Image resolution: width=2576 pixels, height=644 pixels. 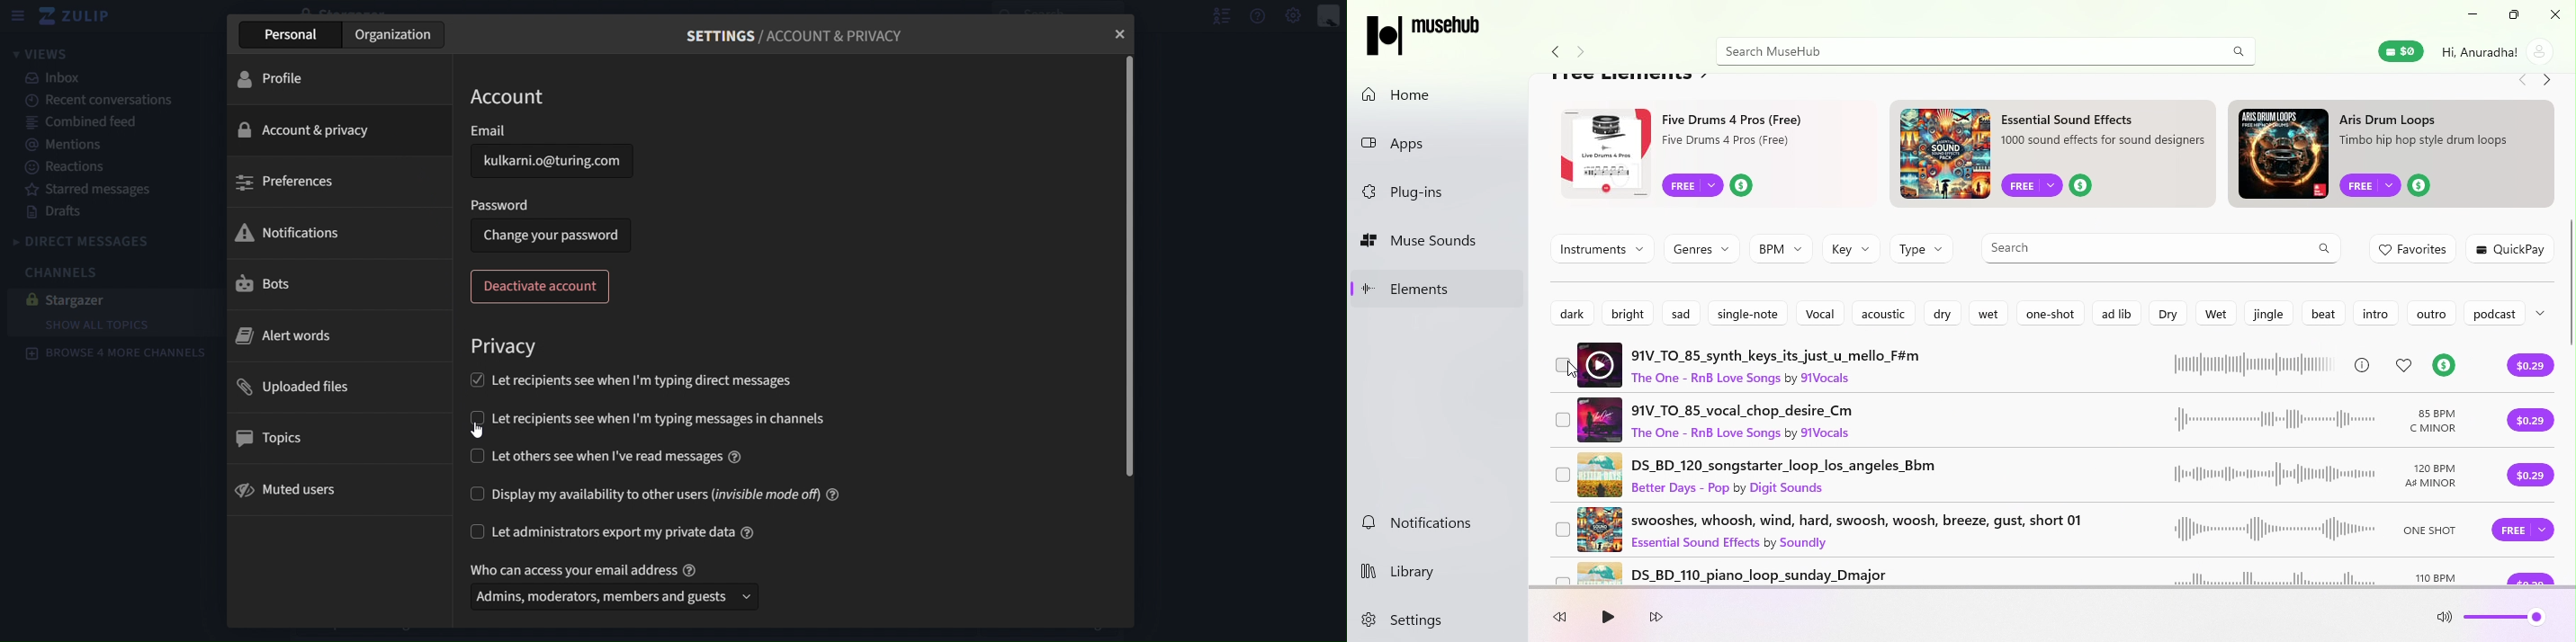 I want to click on Muse Wallet, so click(x=2400, y=51).